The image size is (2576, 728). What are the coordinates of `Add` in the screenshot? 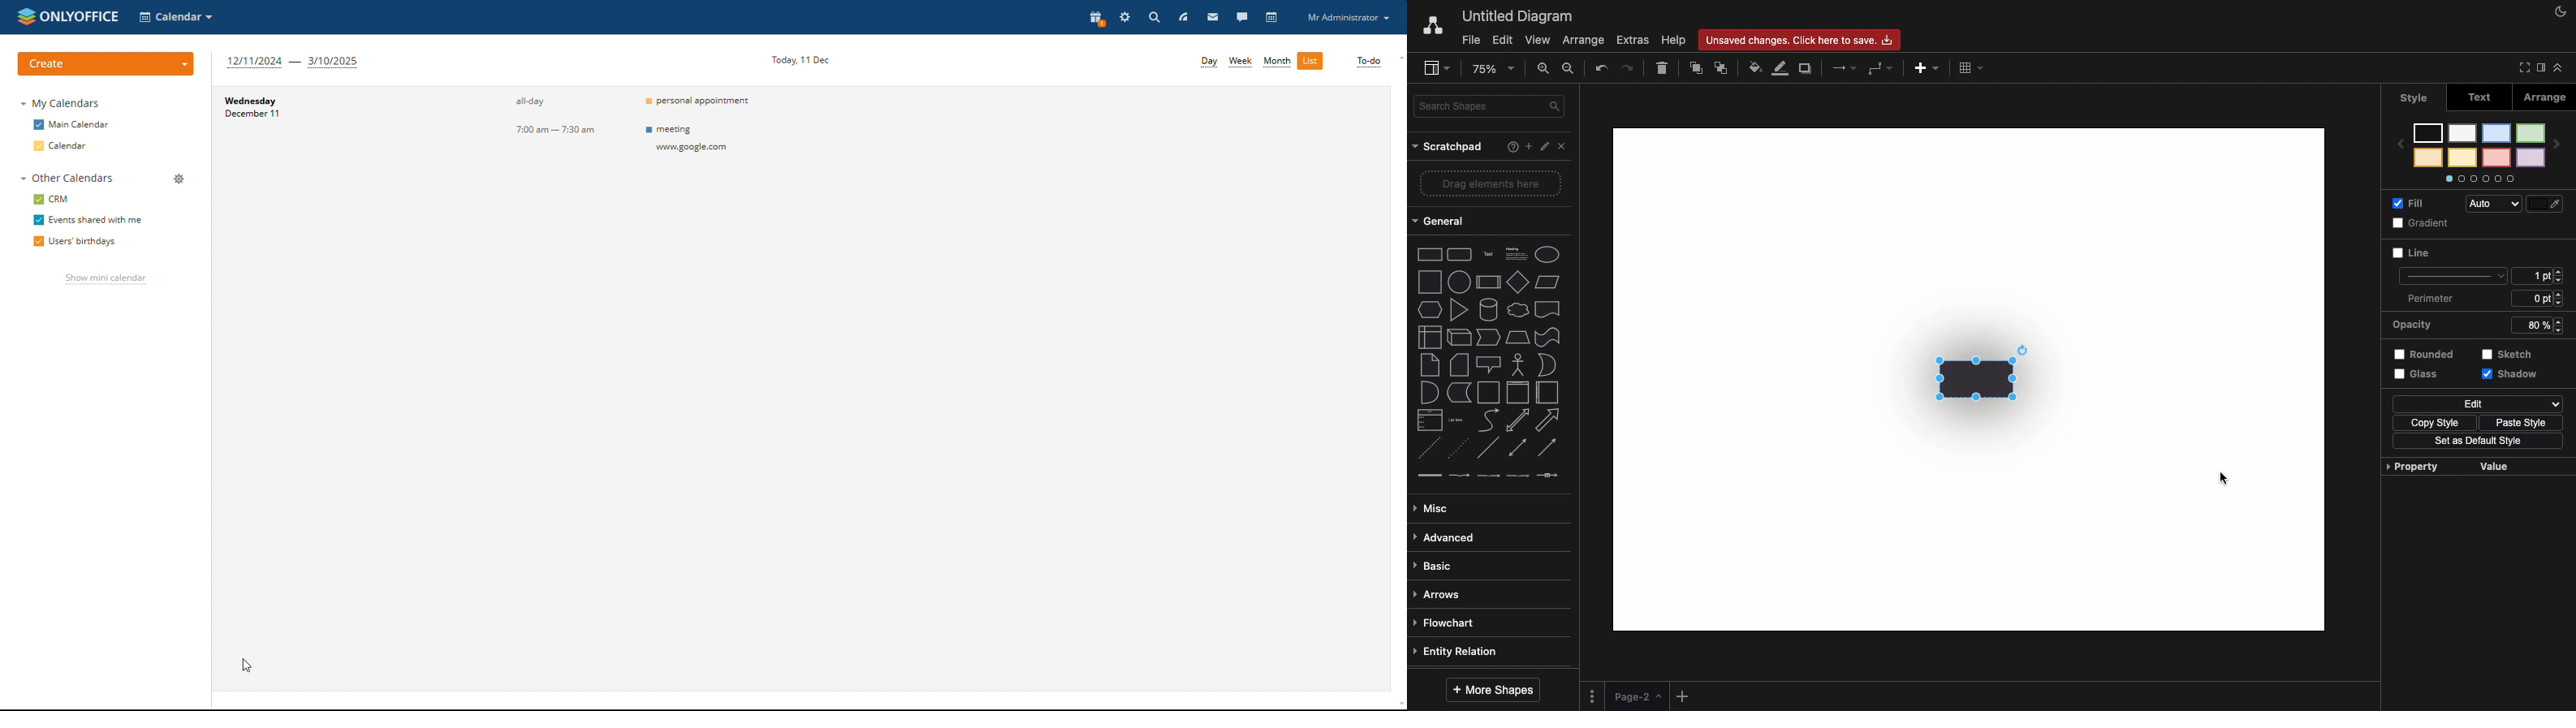 It's located at (1527, 146).